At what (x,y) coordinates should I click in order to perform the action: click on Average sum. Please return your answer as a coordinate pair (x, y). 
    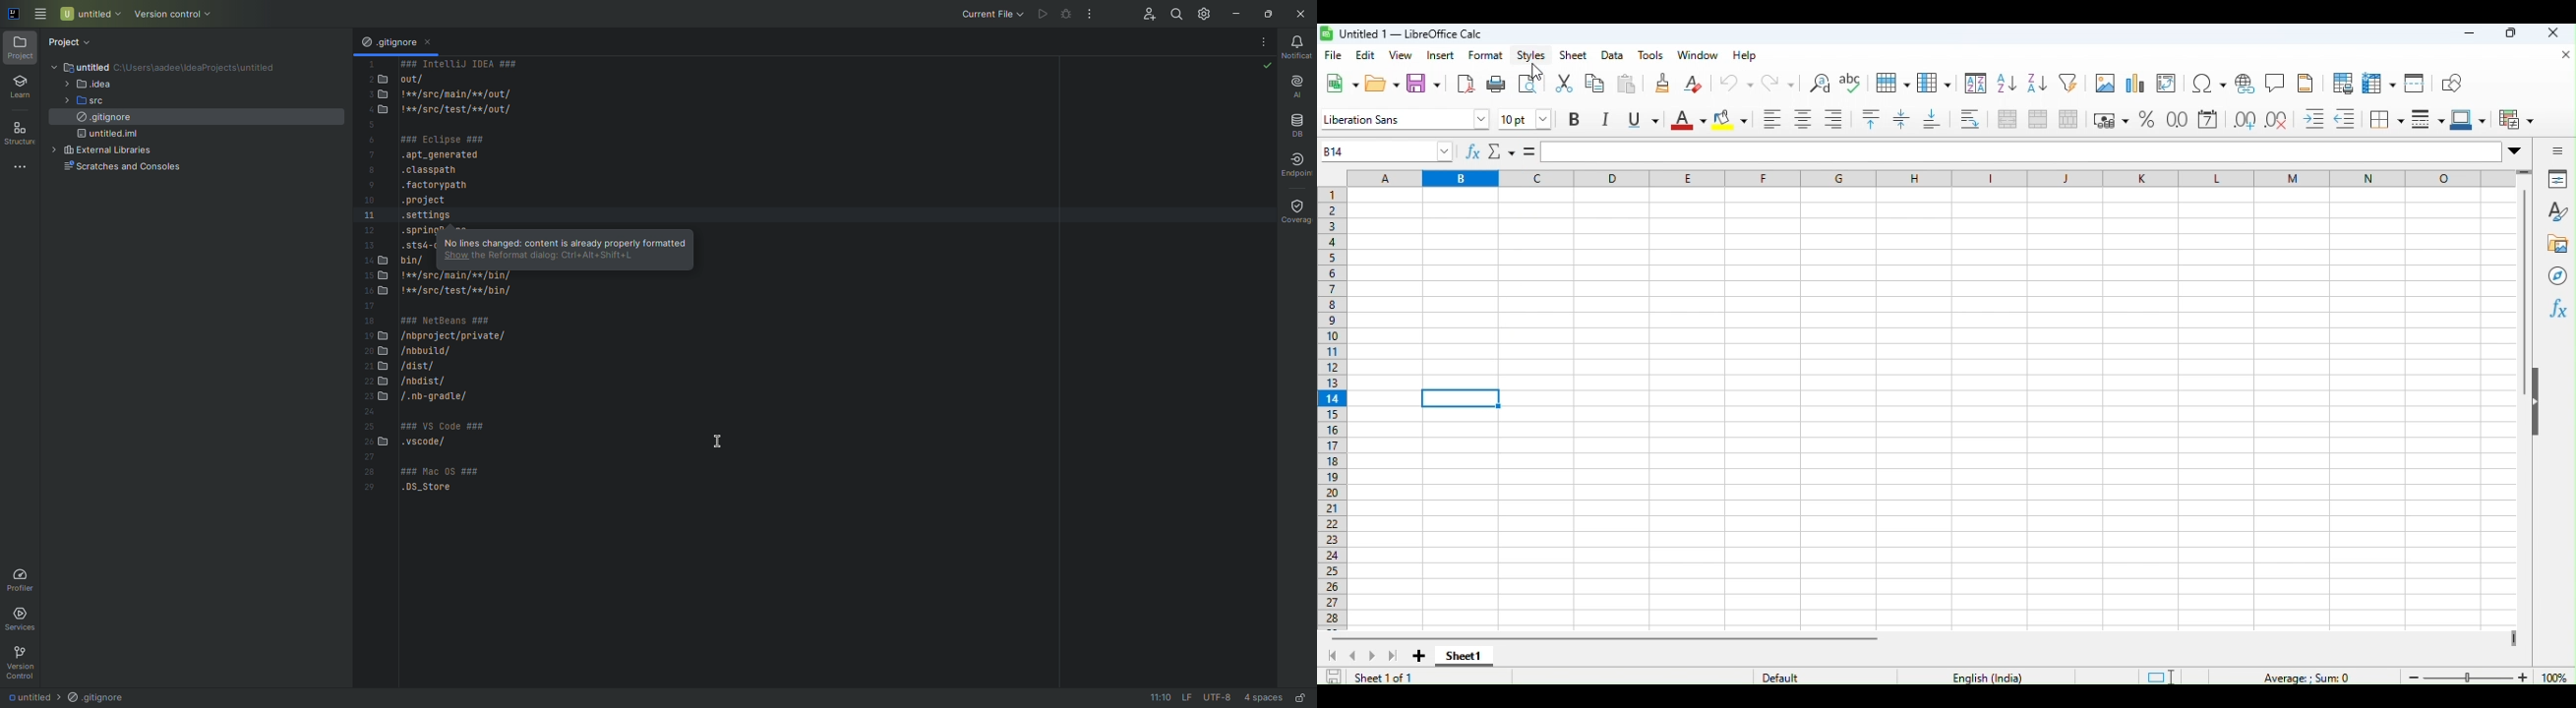
    Looking at the image, I should click on (2295, 677).